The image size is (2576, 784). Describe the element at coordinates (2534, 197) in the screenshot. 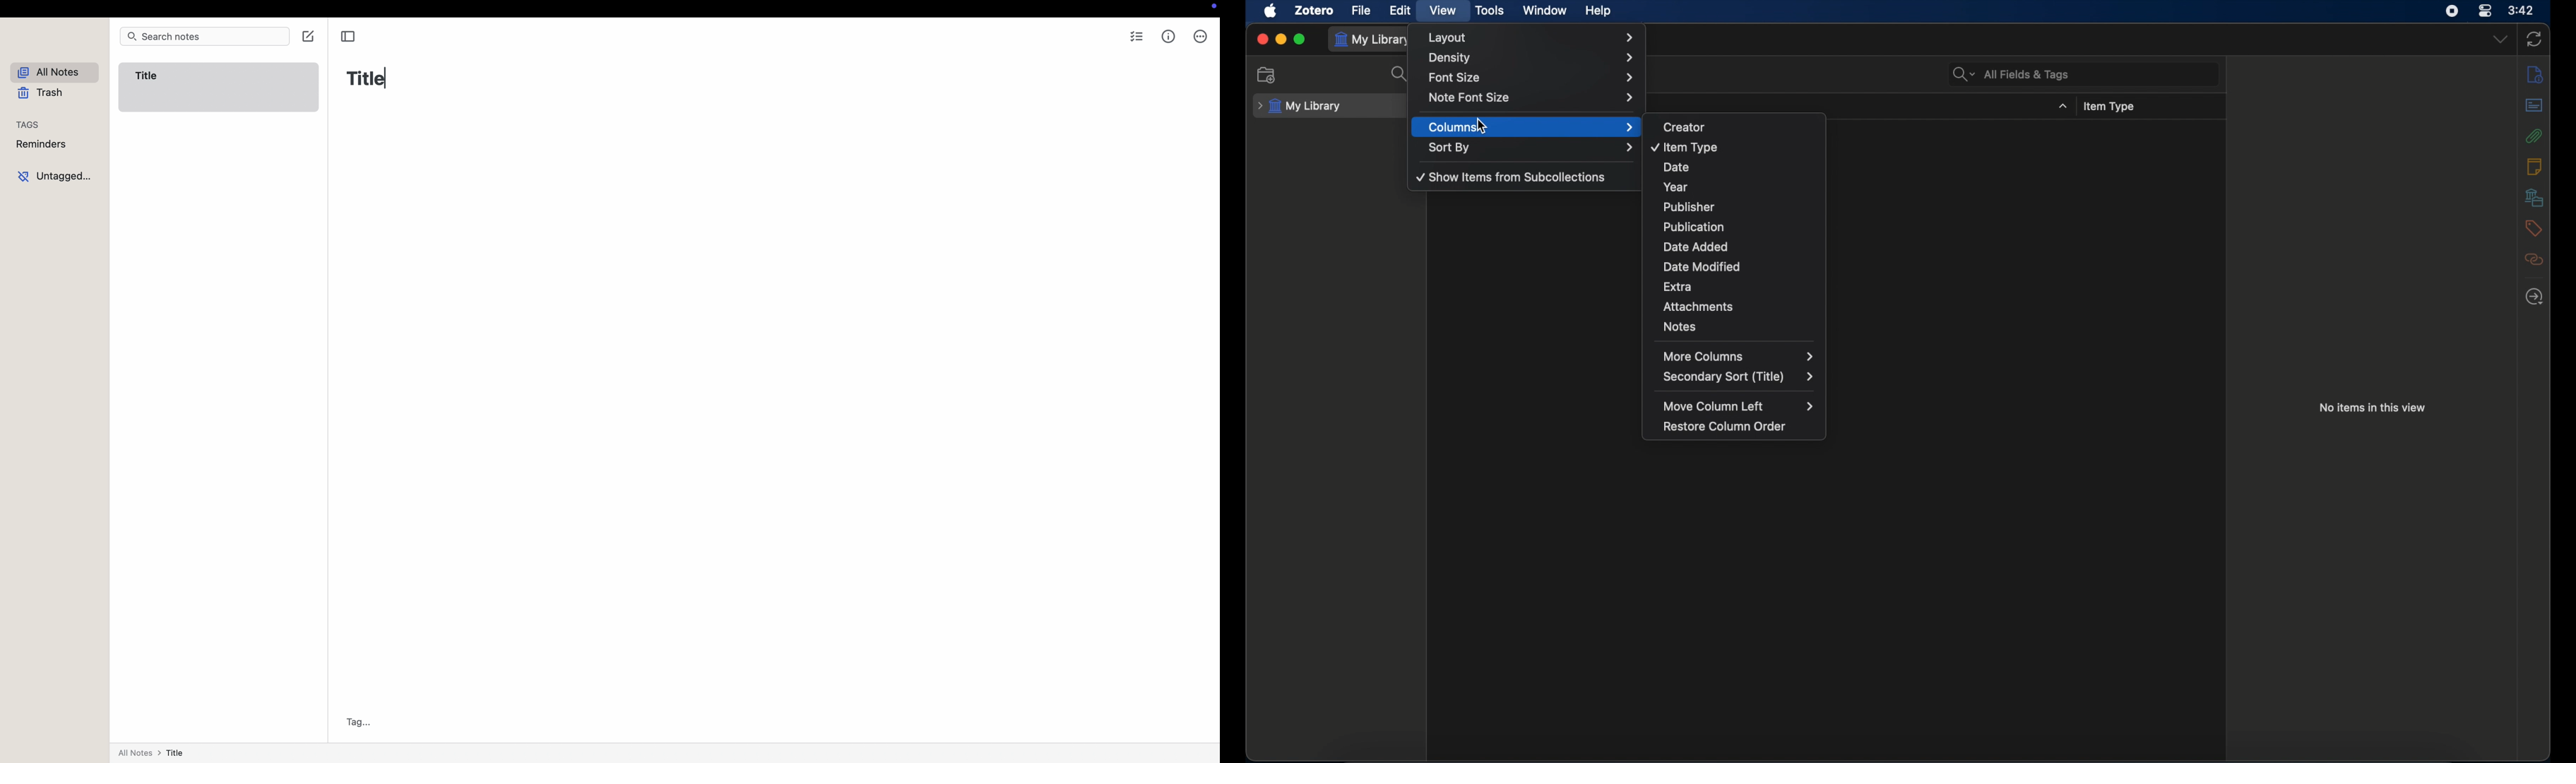

I see `libraries` at that location.